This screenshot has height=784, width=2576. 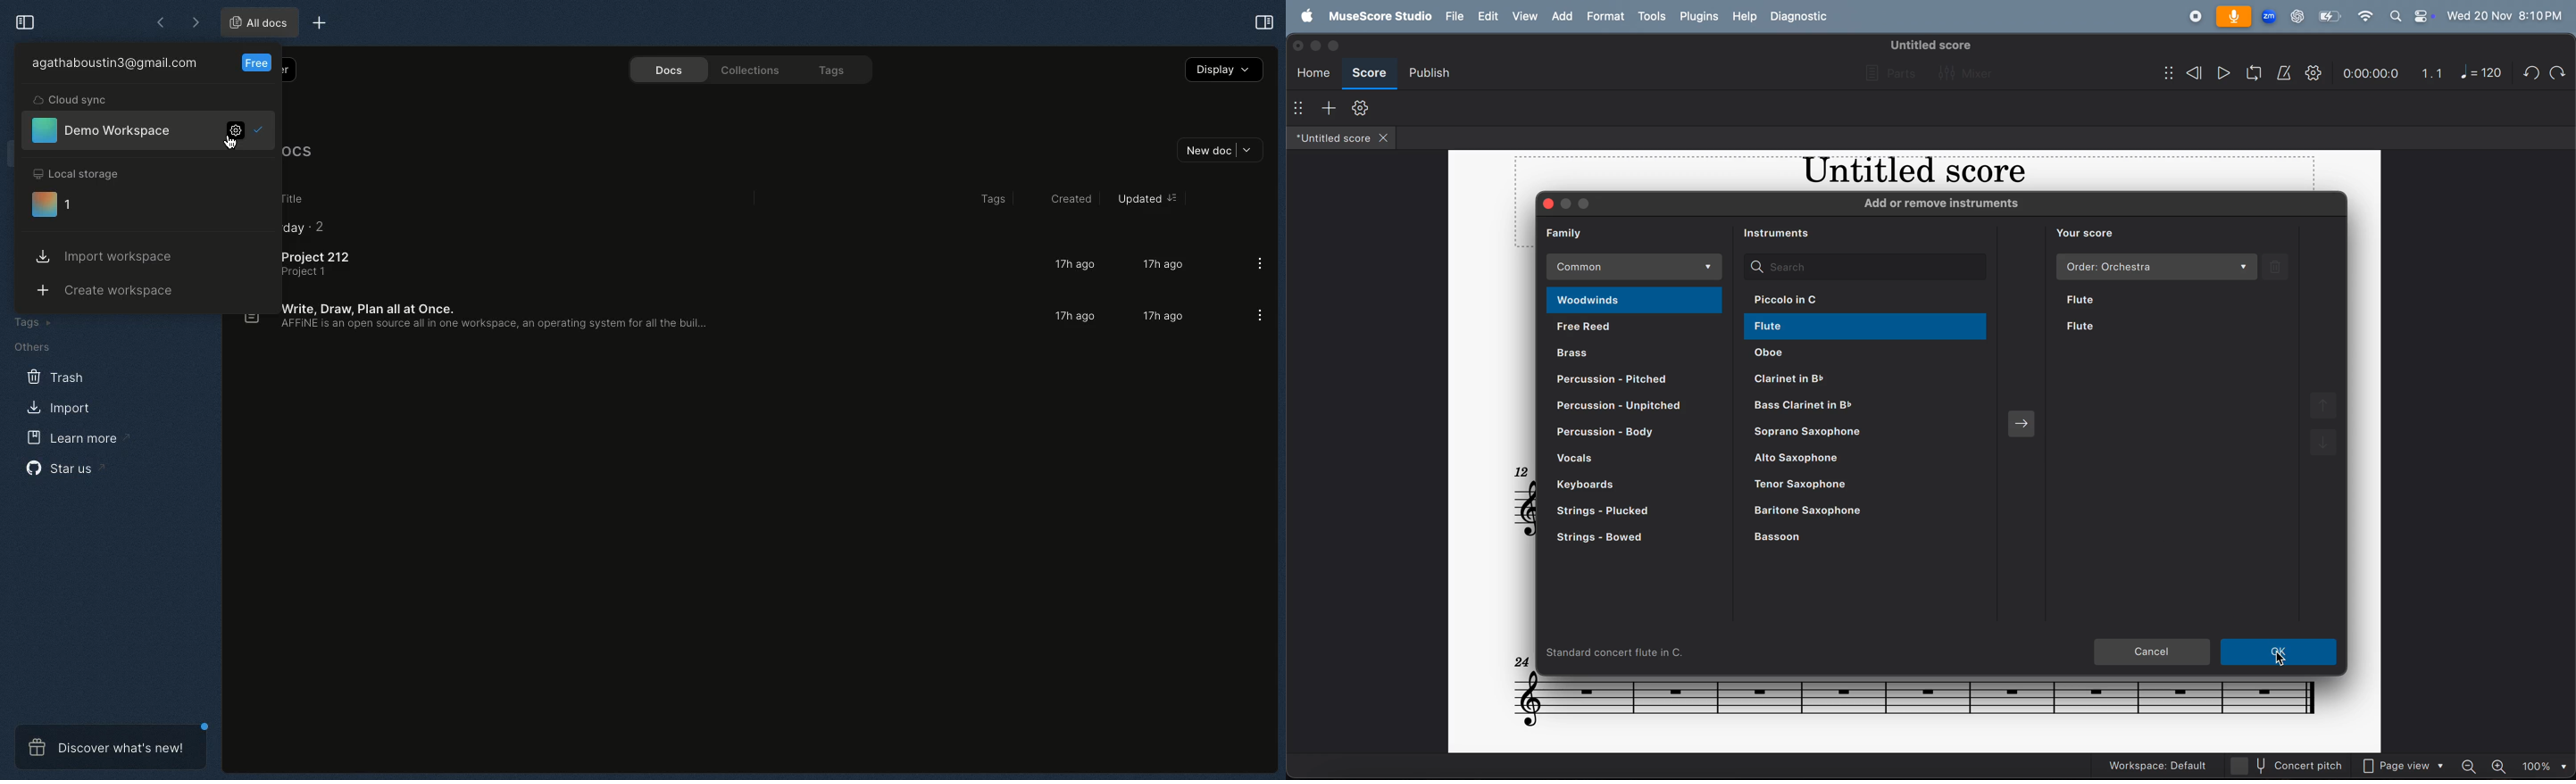 What do you see at coordinates (75, 439) in the screenshot?
I see `Learn more` at bounding box center [75, 439].